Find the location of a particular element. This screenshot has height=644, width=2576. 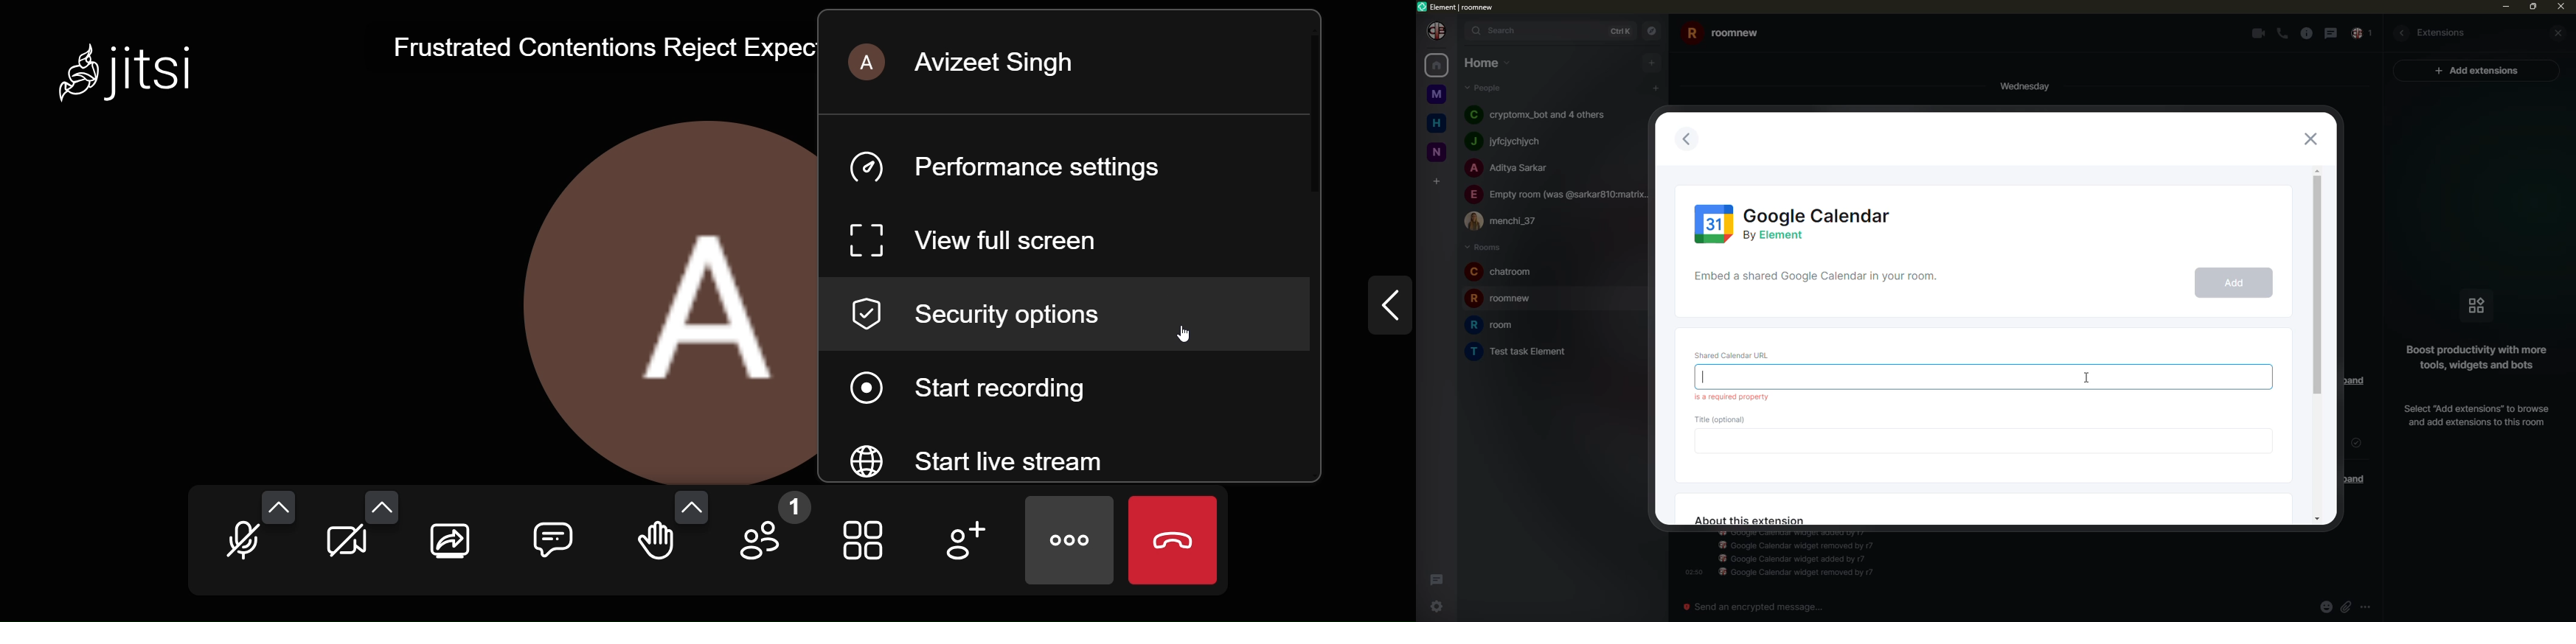

video setting is located at coordinates (384, 507).